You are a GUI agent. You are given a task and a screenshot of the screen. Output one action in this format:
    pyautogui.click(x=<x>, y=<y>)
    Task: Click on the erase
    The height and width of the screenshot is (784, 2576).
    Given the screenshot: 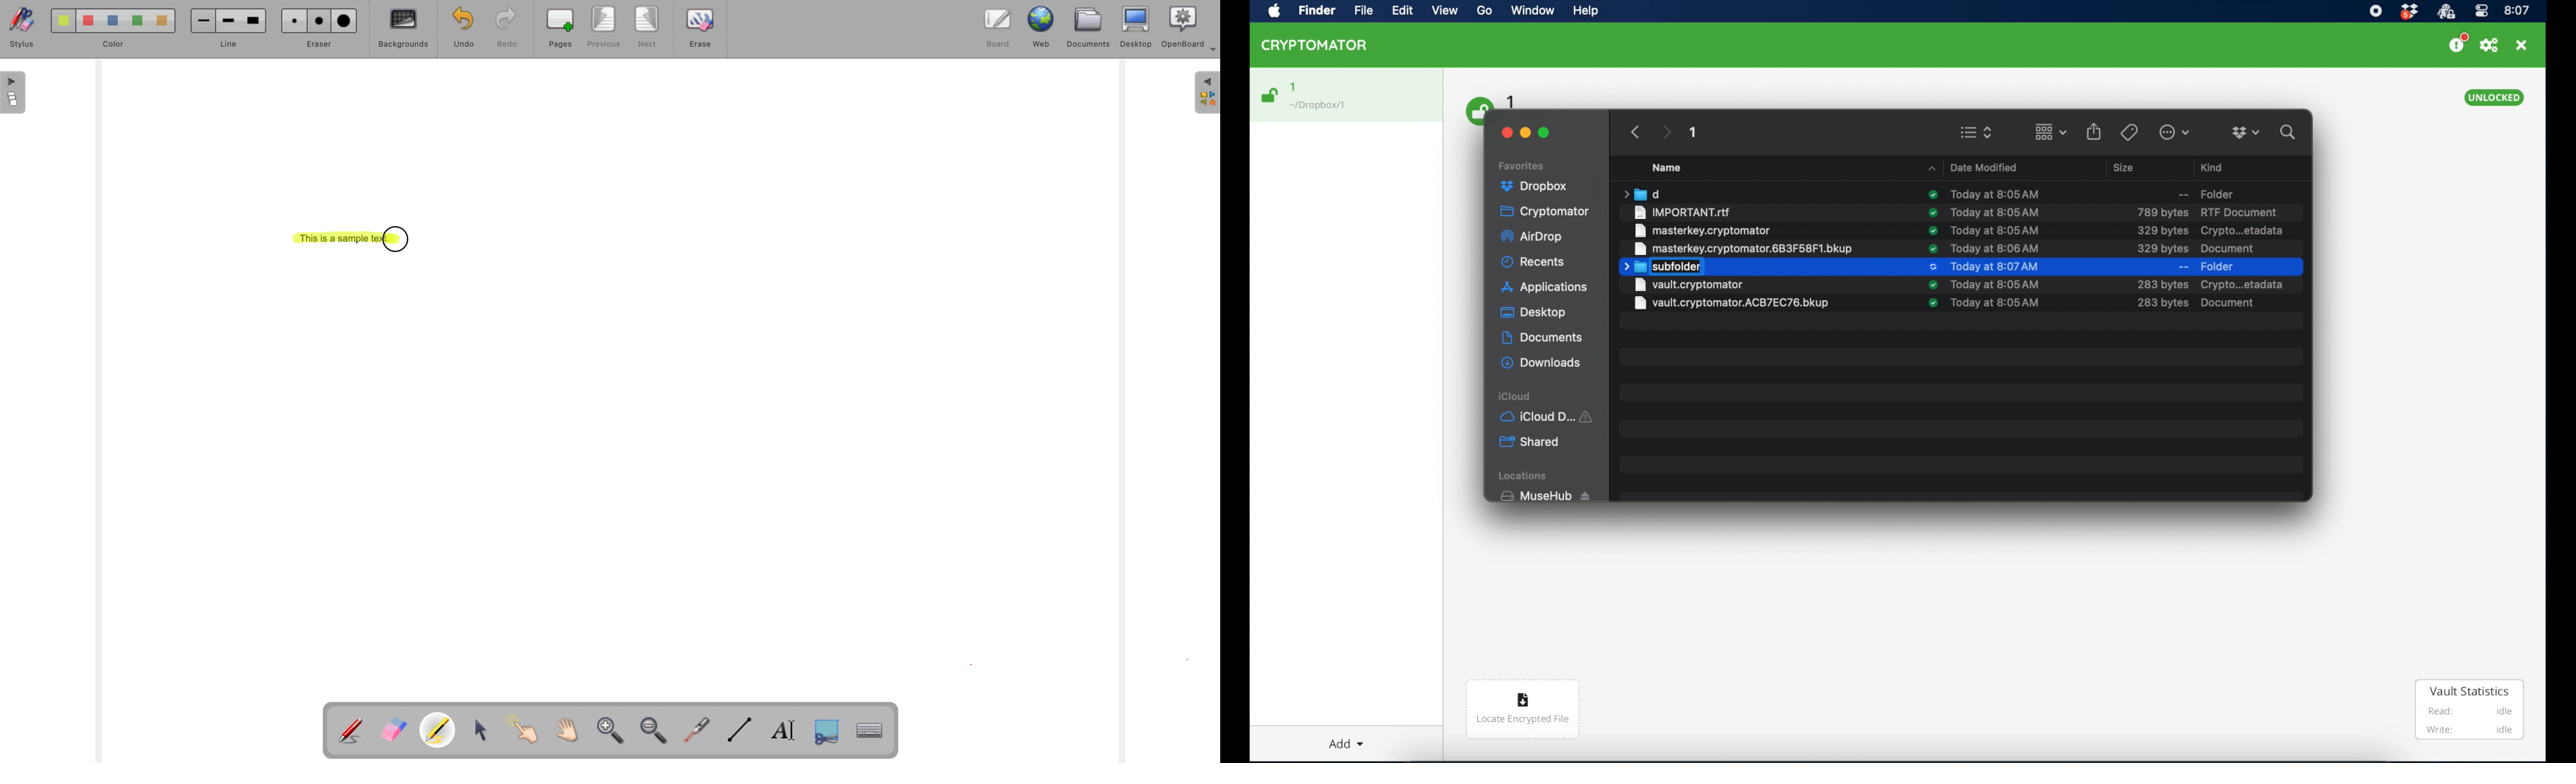 What is the action you would take?
    pyautogui.click(x=701, y=29)
    